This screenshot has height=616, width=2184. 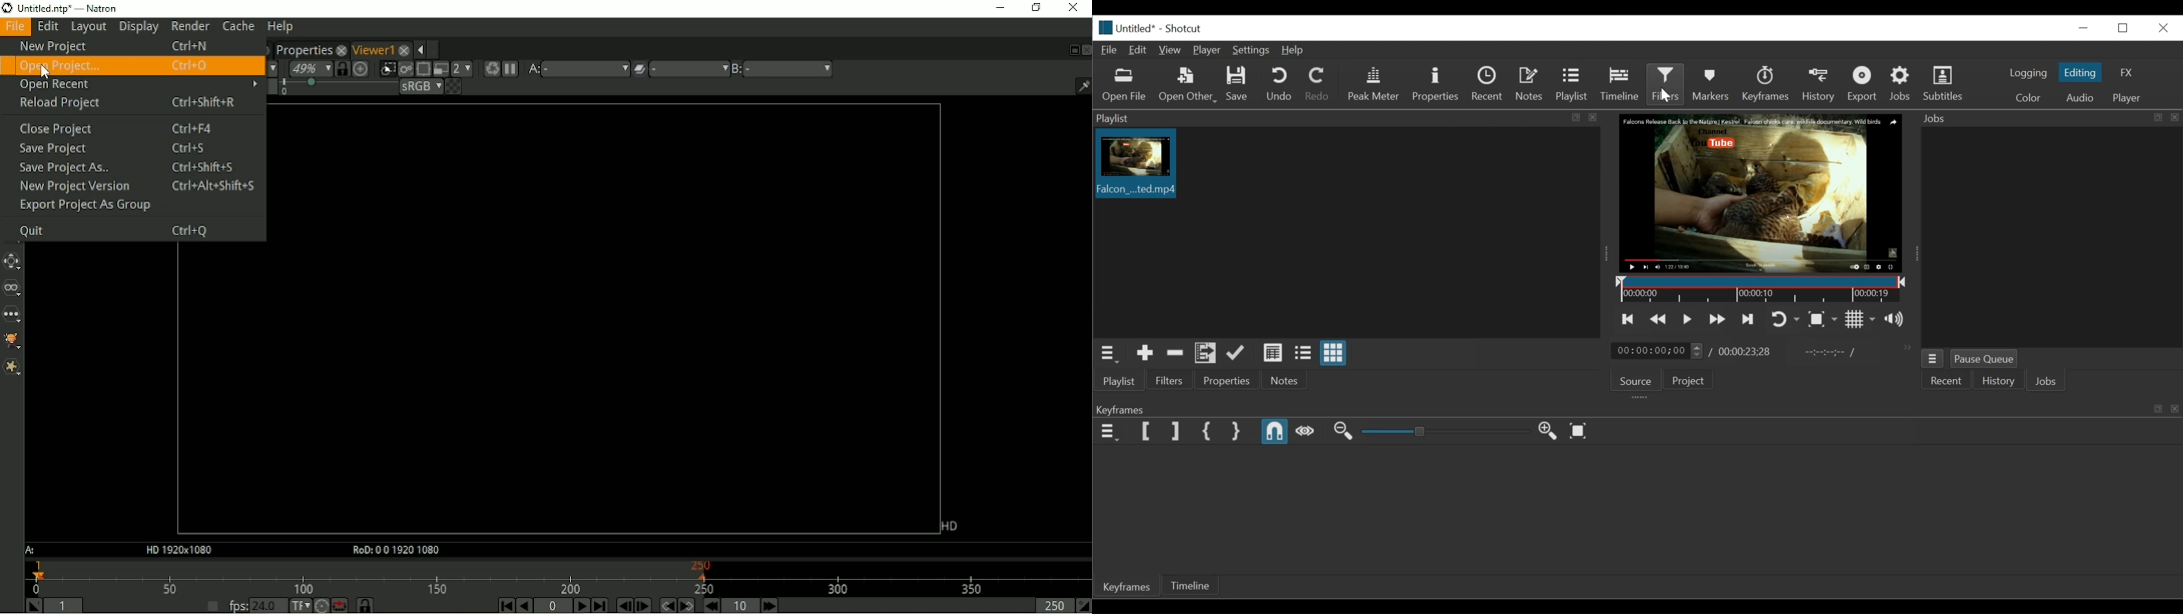 What do you see at coordinates (1237, 84) in the screenshot?
I see `Save` at bounding box center [1237, 84].